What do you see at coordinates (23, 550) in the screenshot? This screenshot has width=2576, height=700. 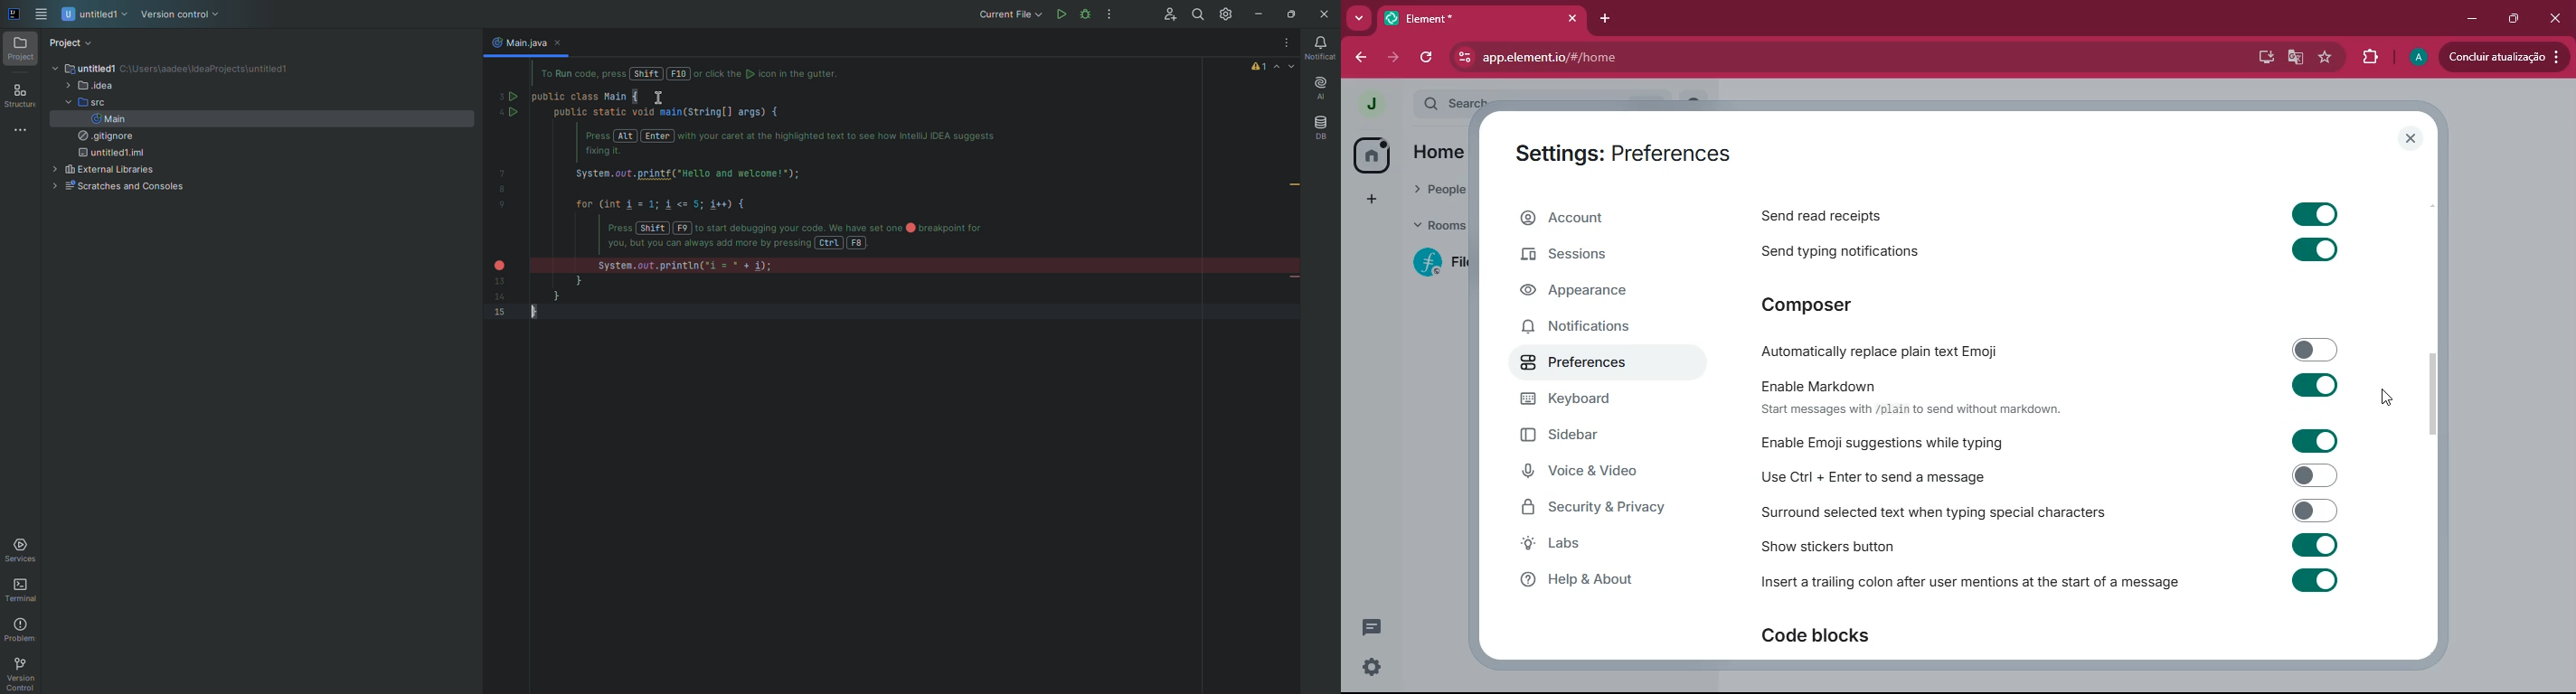 I see `Services` at bounding box center [23, 550].